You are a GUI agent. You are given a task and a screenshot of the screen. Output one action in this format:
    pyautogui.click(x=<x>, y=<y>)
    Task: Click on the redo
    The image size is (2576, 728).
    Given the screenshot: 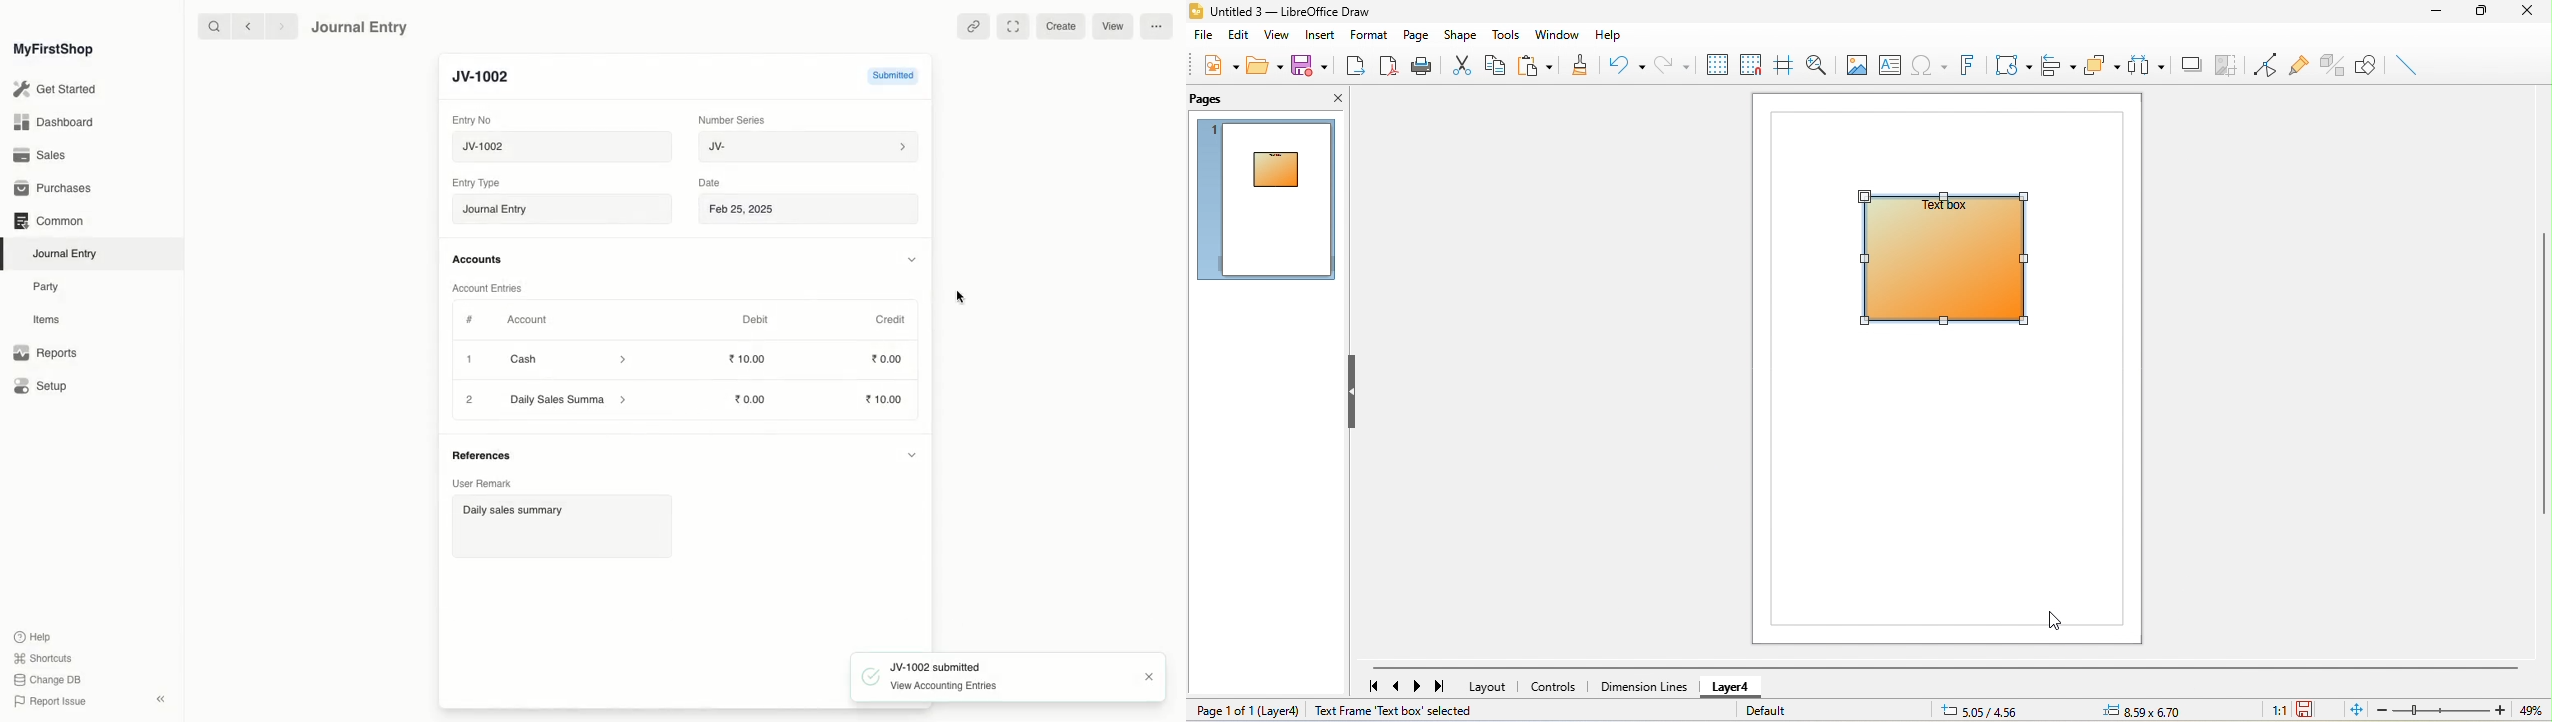 What is the action you would take?
    pyautogui.click(x=1676, y=65)
    